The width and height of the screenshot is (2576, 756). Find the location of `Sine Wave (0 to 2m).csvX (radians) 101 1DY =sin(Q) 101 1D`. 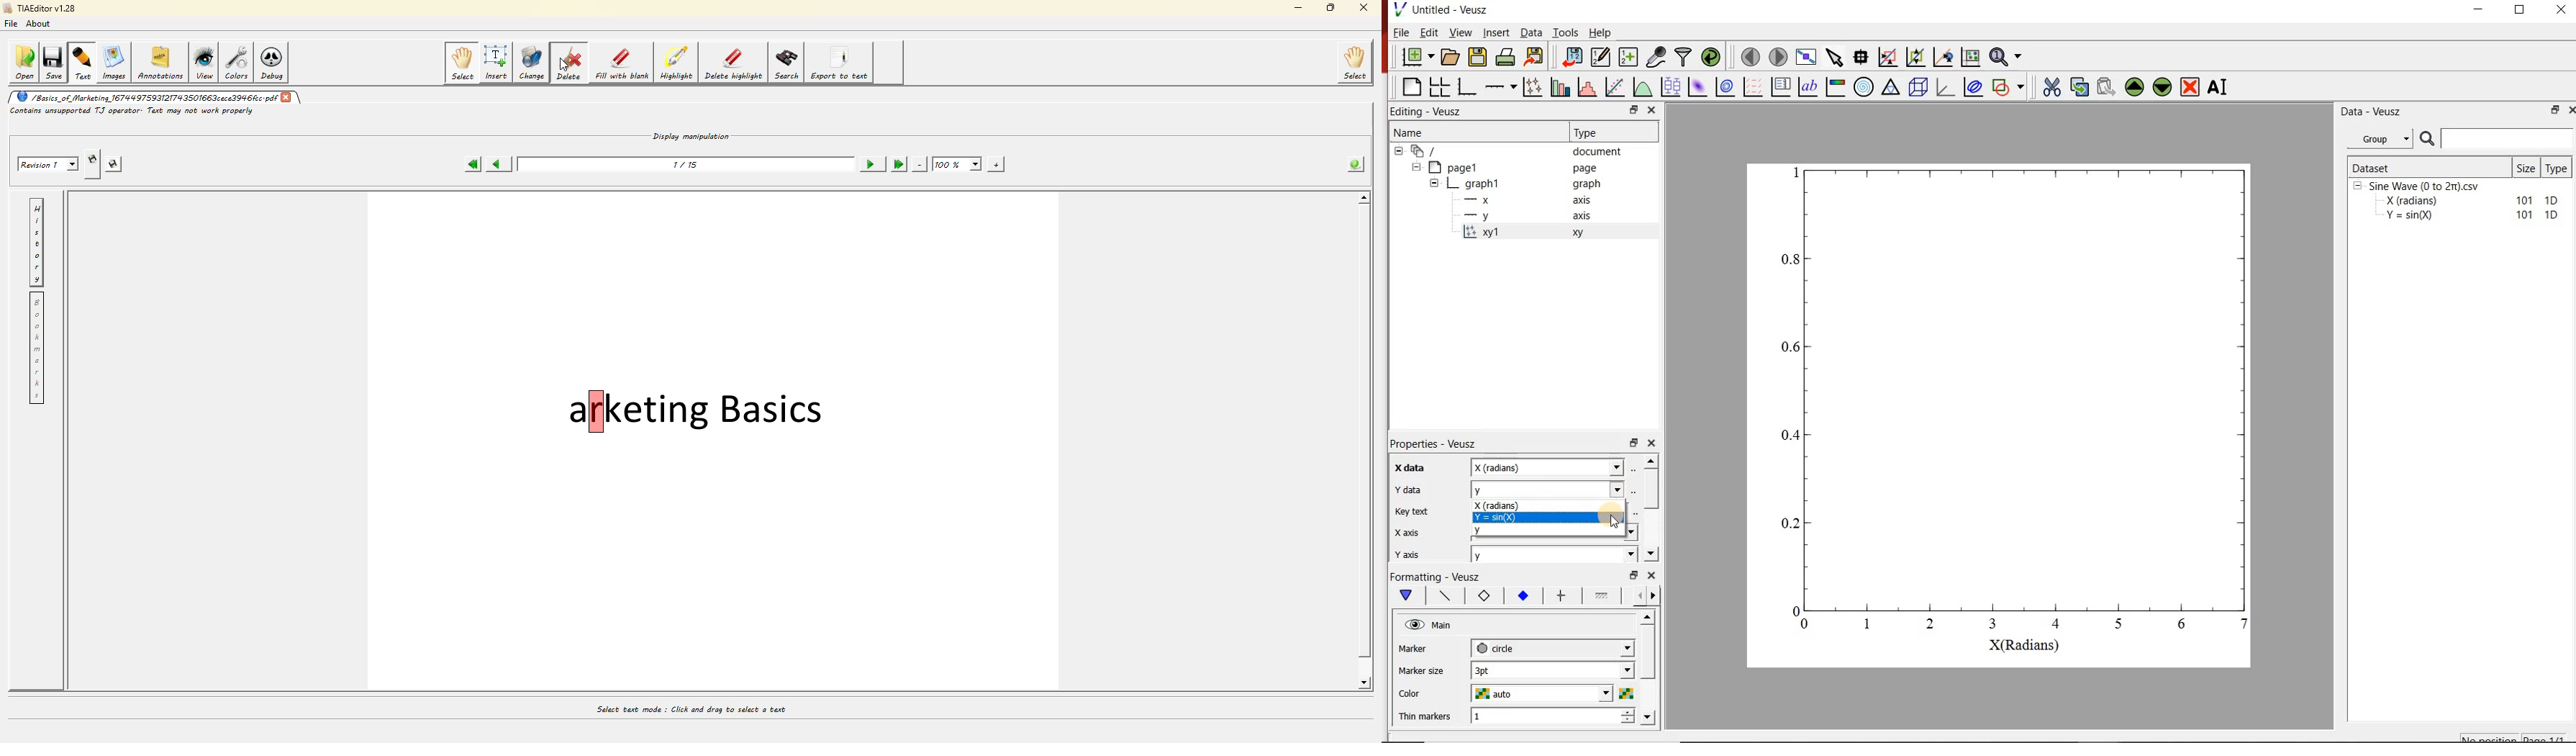

Sine Wave (0 to 2m).csvX (radians) 101 1DY =sin(Q) 101 1D is located at coordinates (2458, 204).